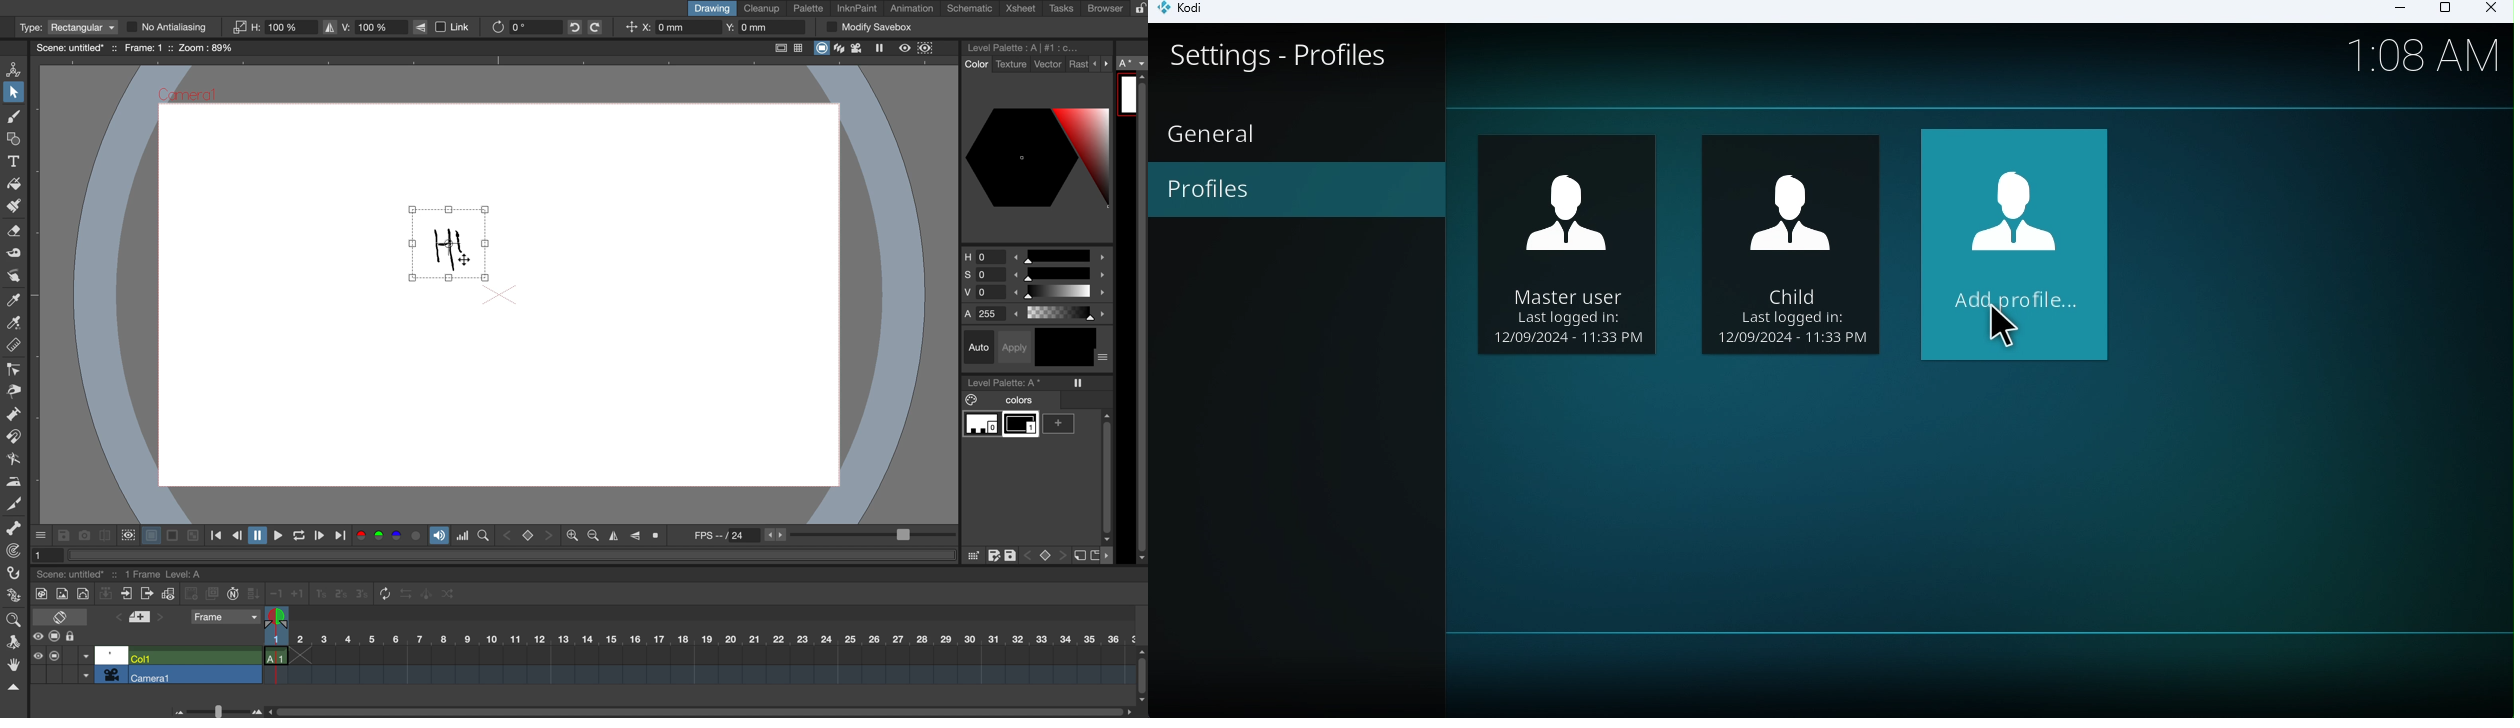  Describe the element at coordinates (1012, 554) in the screenshot. I see `save` at that location.